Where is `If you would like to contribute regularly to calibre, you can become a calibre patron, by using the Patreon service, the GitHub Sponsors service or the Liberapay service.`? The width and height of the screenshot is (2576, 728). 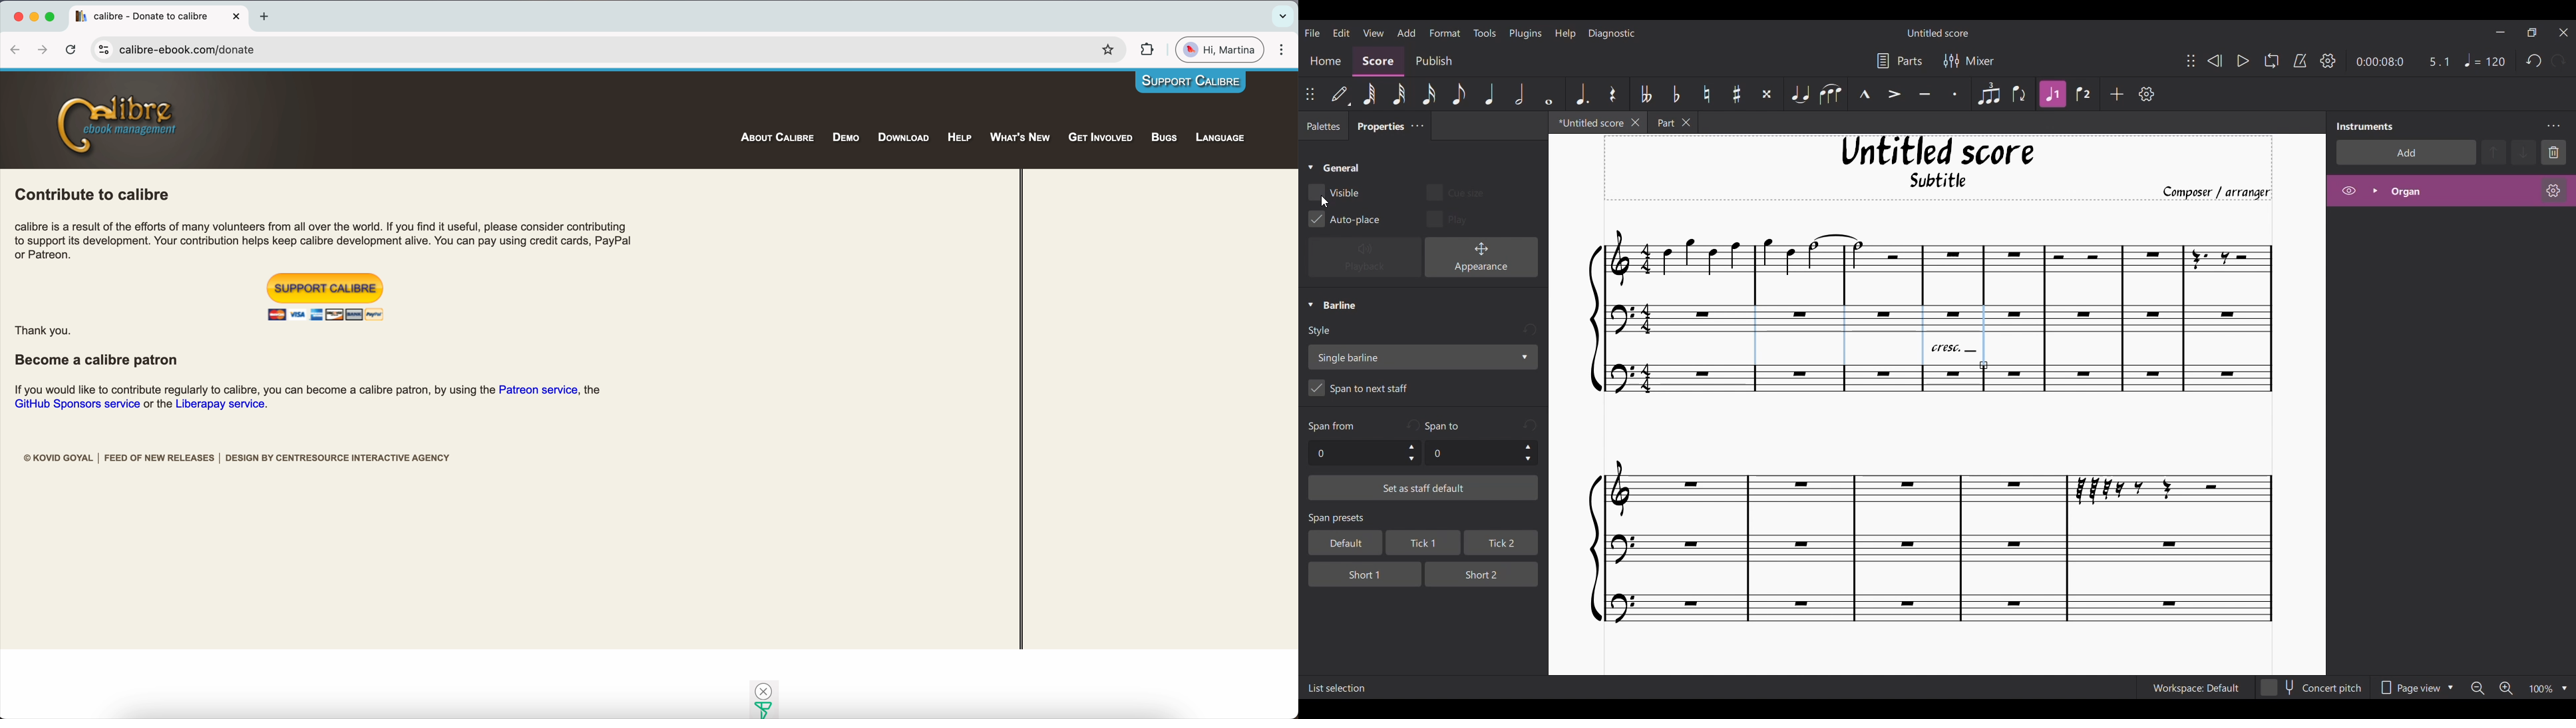
If you would like to contribute regularly to calibre, you can become a calibre patron, by using the Patreon service, the GitHub Sponsors service or the Liberapay service. is located at coordinates (308, 398).